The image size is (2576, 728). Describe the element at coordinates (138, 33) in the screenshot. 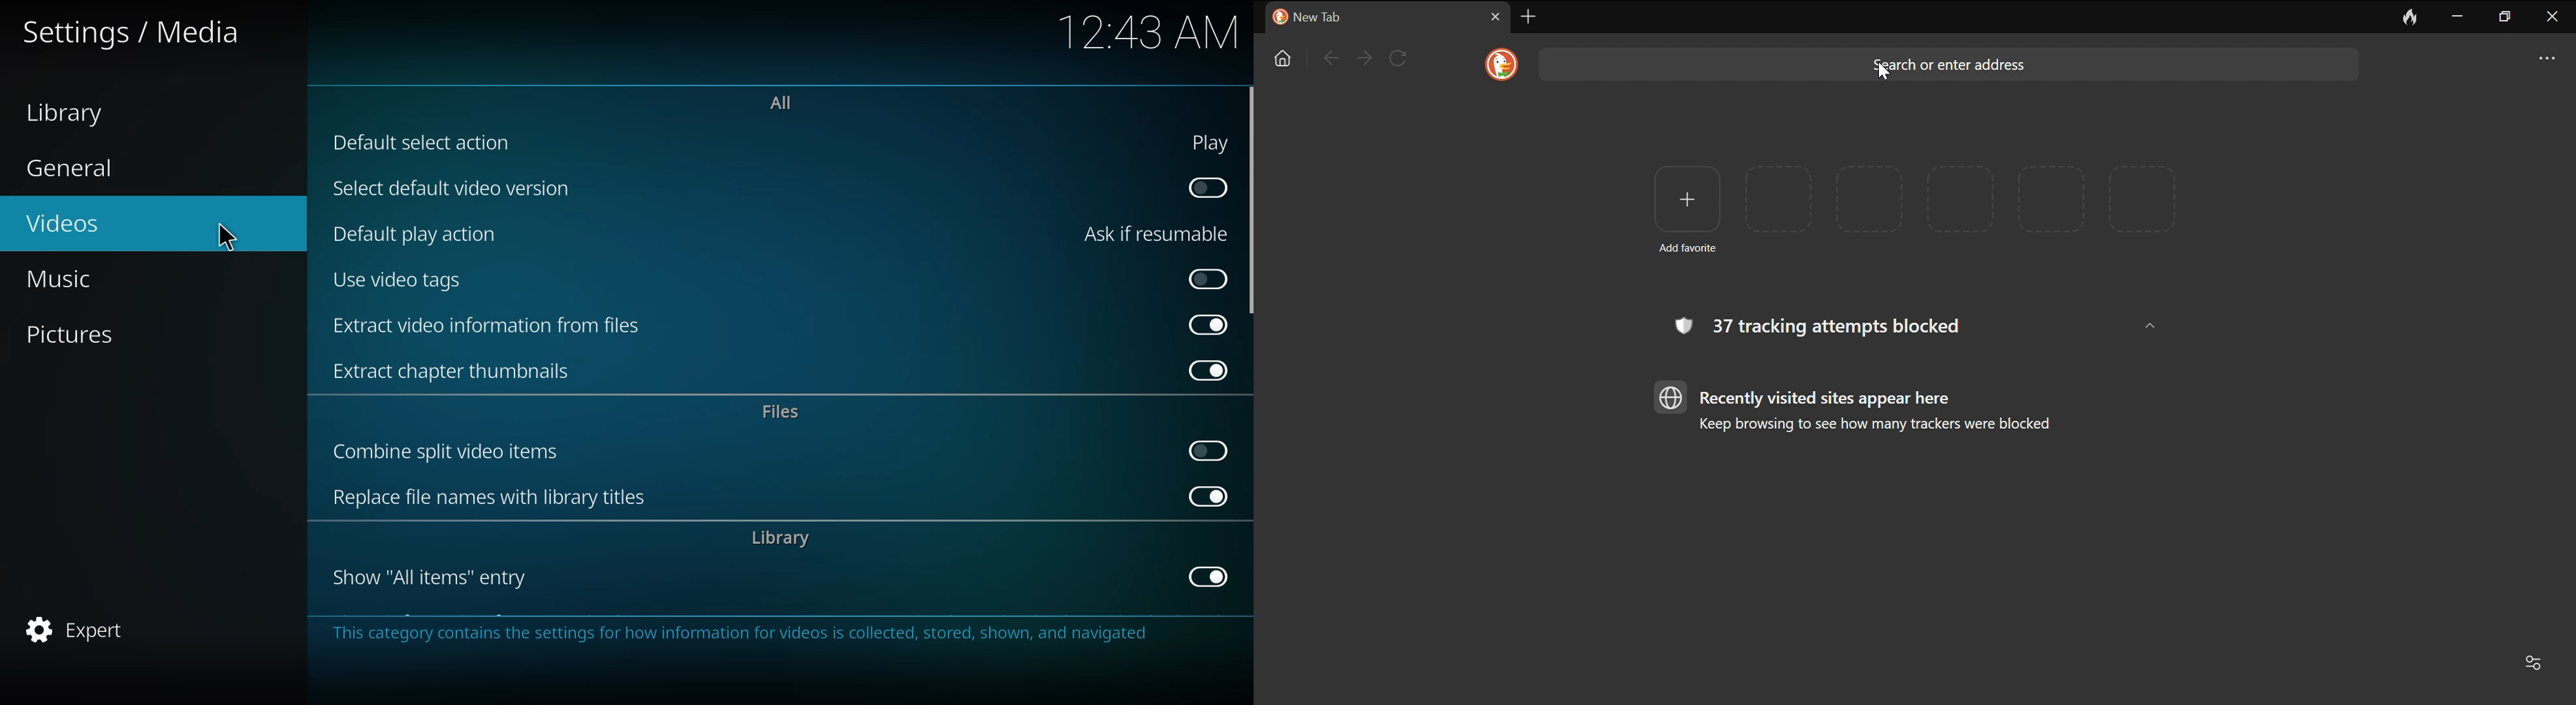

I see `settings media` at that location.